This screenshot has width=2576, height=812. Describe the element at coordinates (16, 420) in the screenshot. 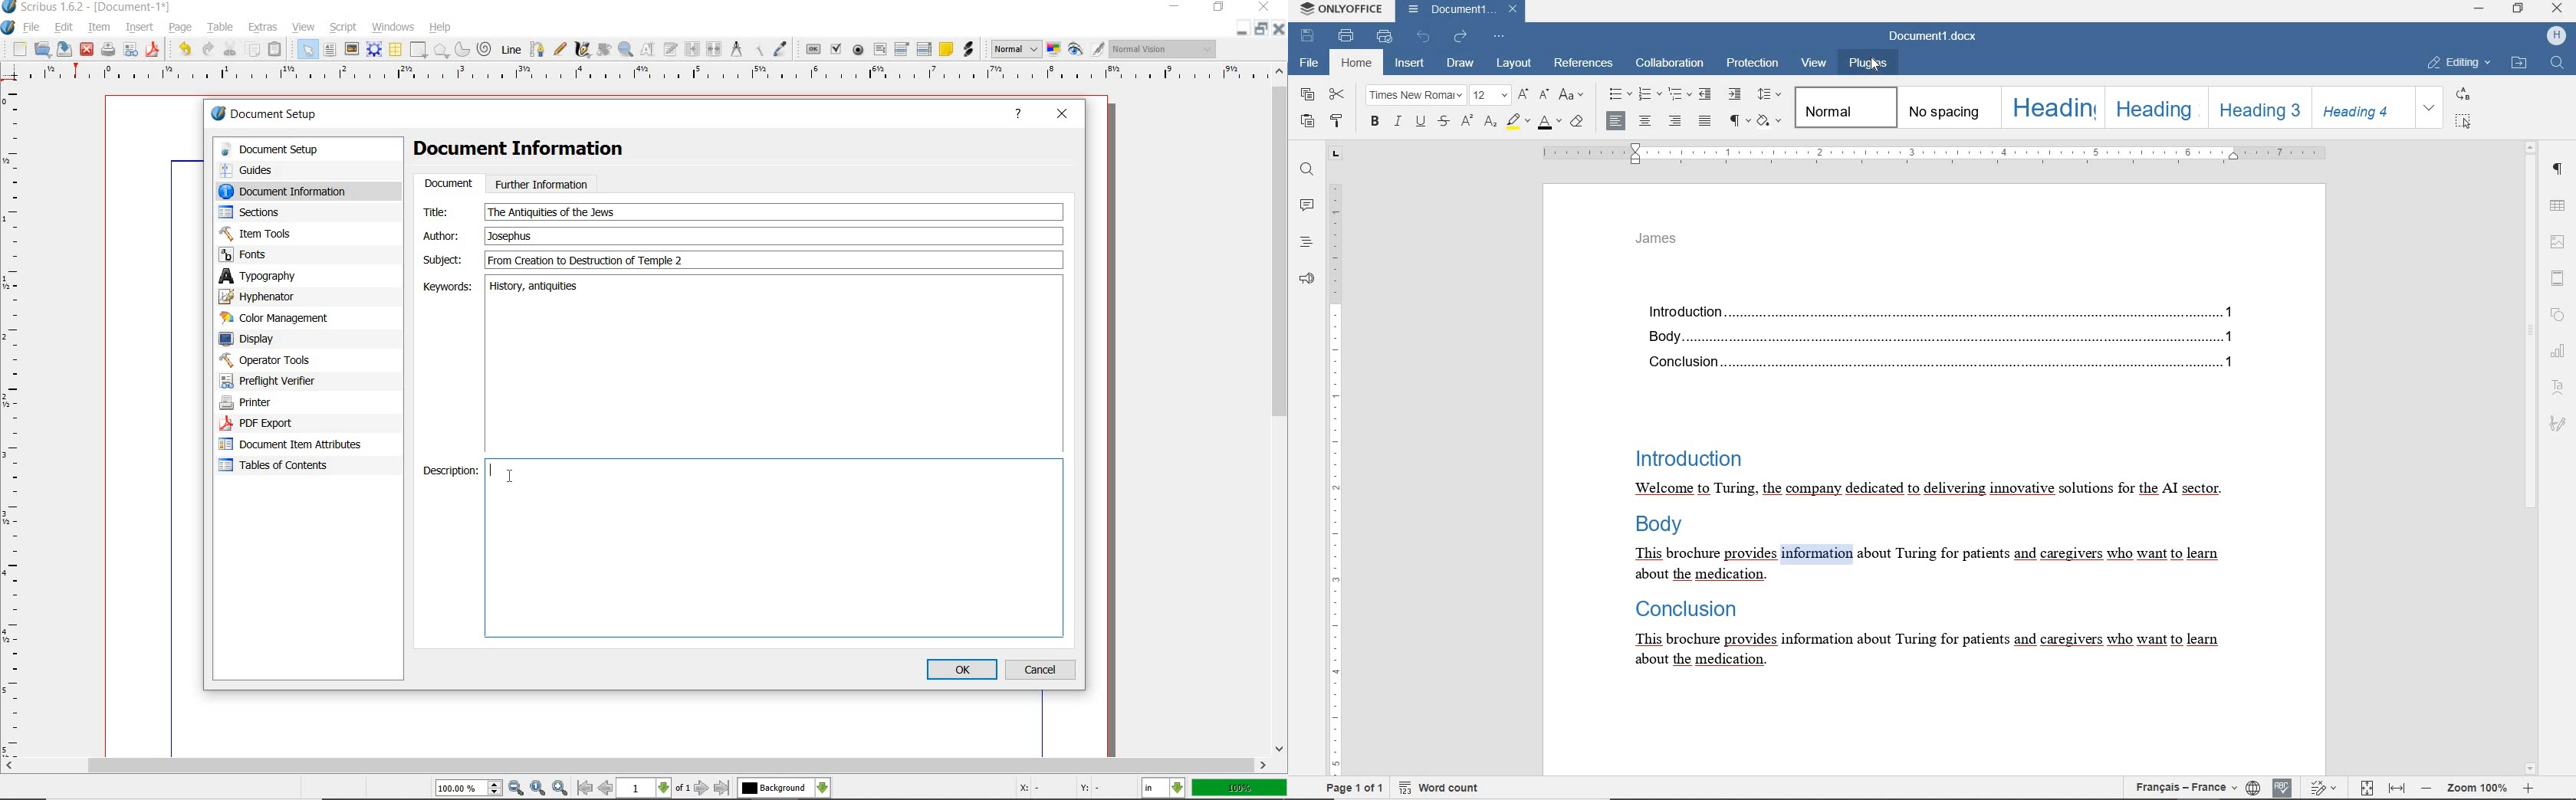

I see `ruler` at that location.